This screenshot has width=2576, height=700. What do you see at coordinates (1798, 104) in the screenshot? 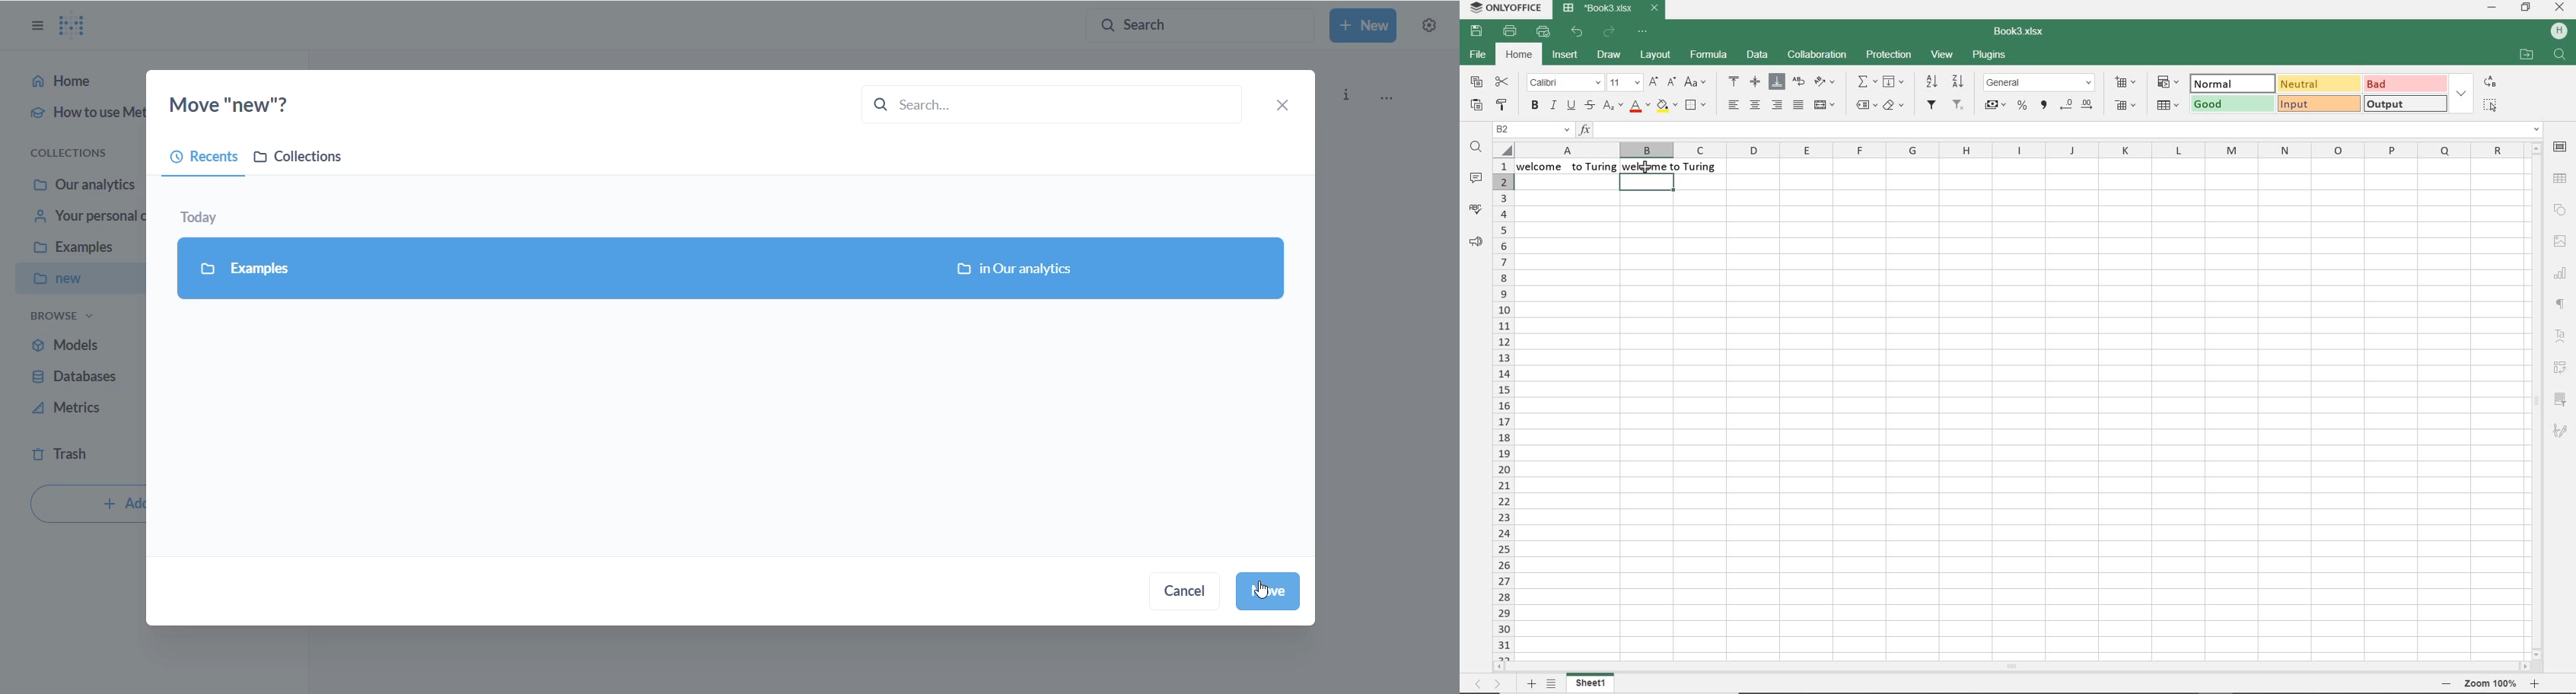
I see `justified` at bounding box center [1798, 104].